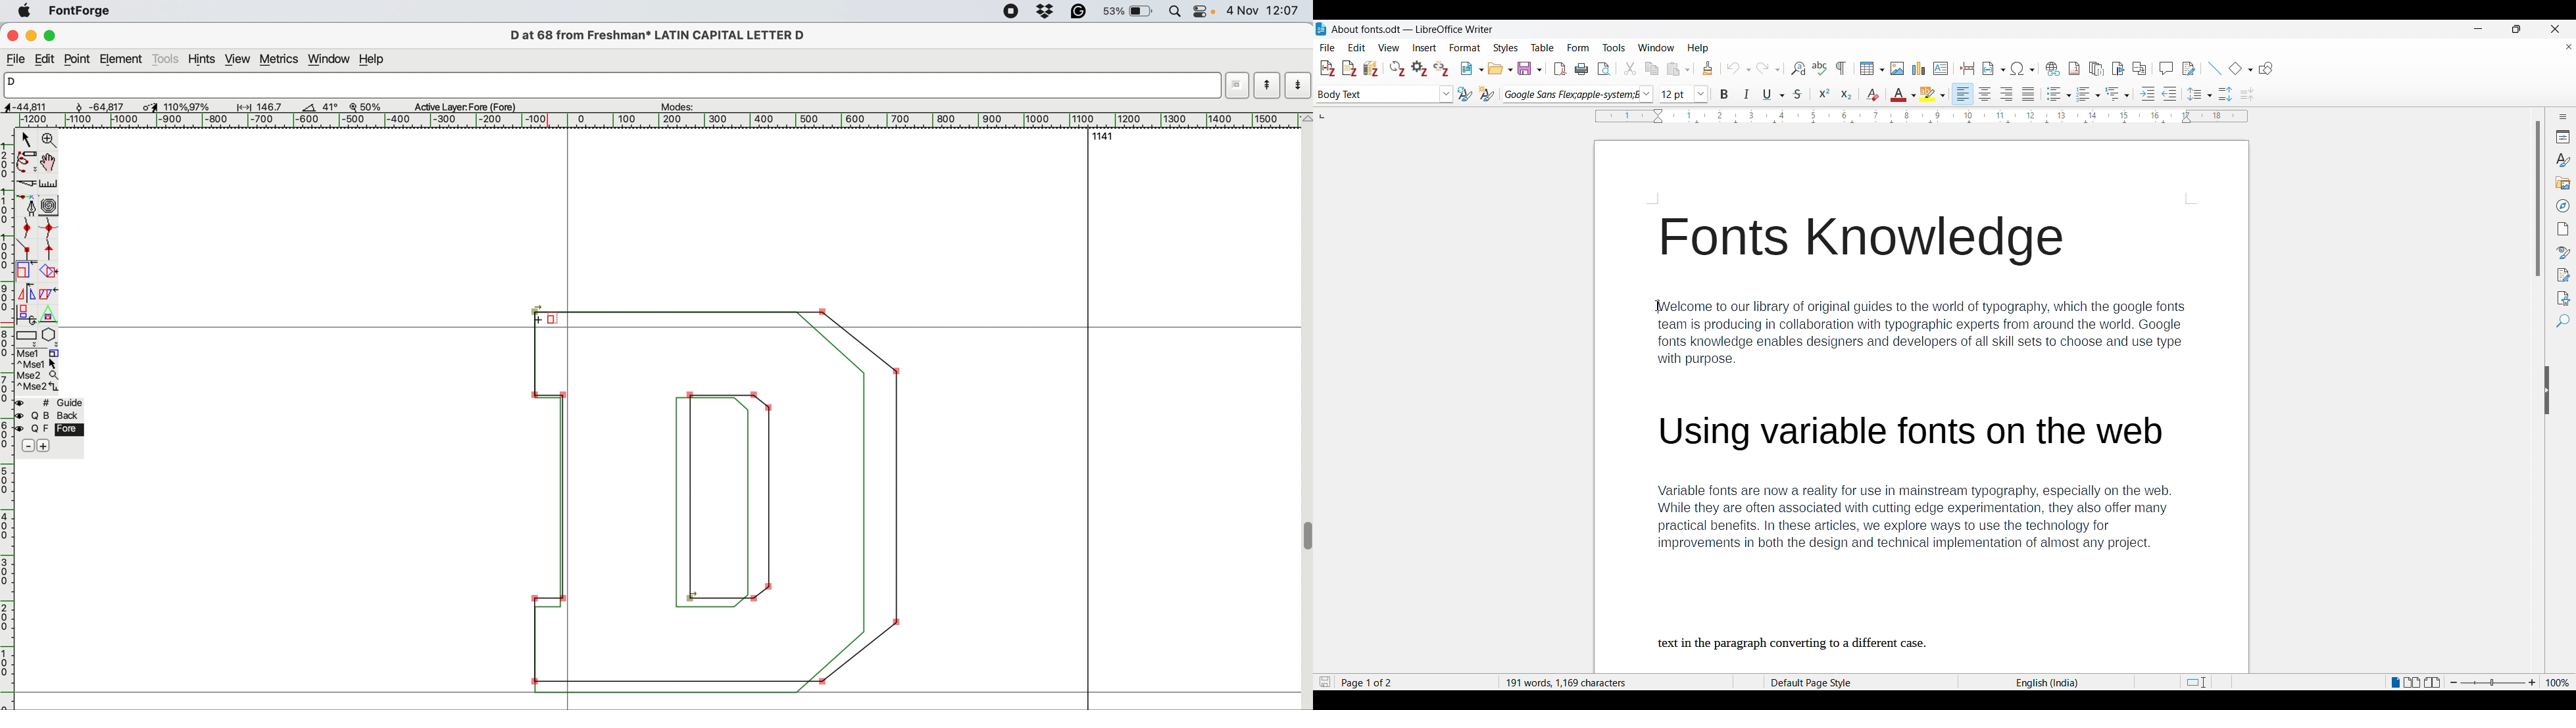 The width and height of the screenshot is (2576, 728). I want to click on Open, so click(1500, 68).